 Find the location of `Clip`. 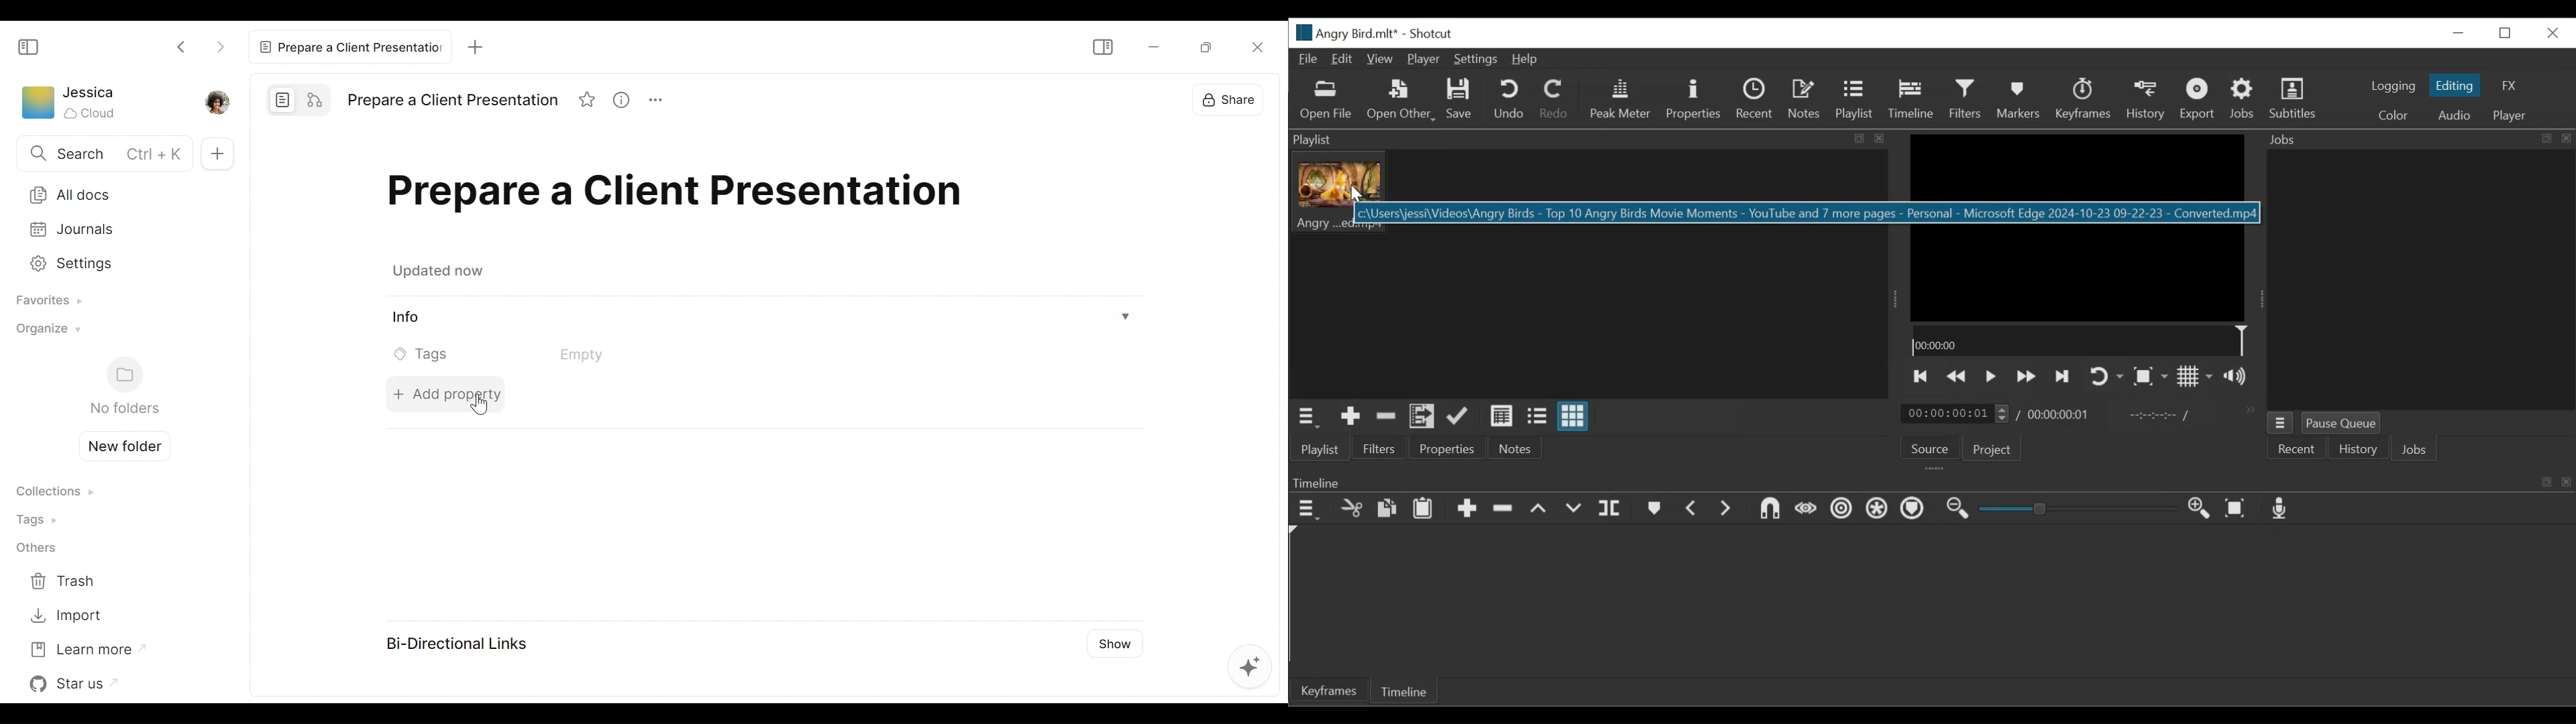

Clip is located at coordinates (1342, 193).